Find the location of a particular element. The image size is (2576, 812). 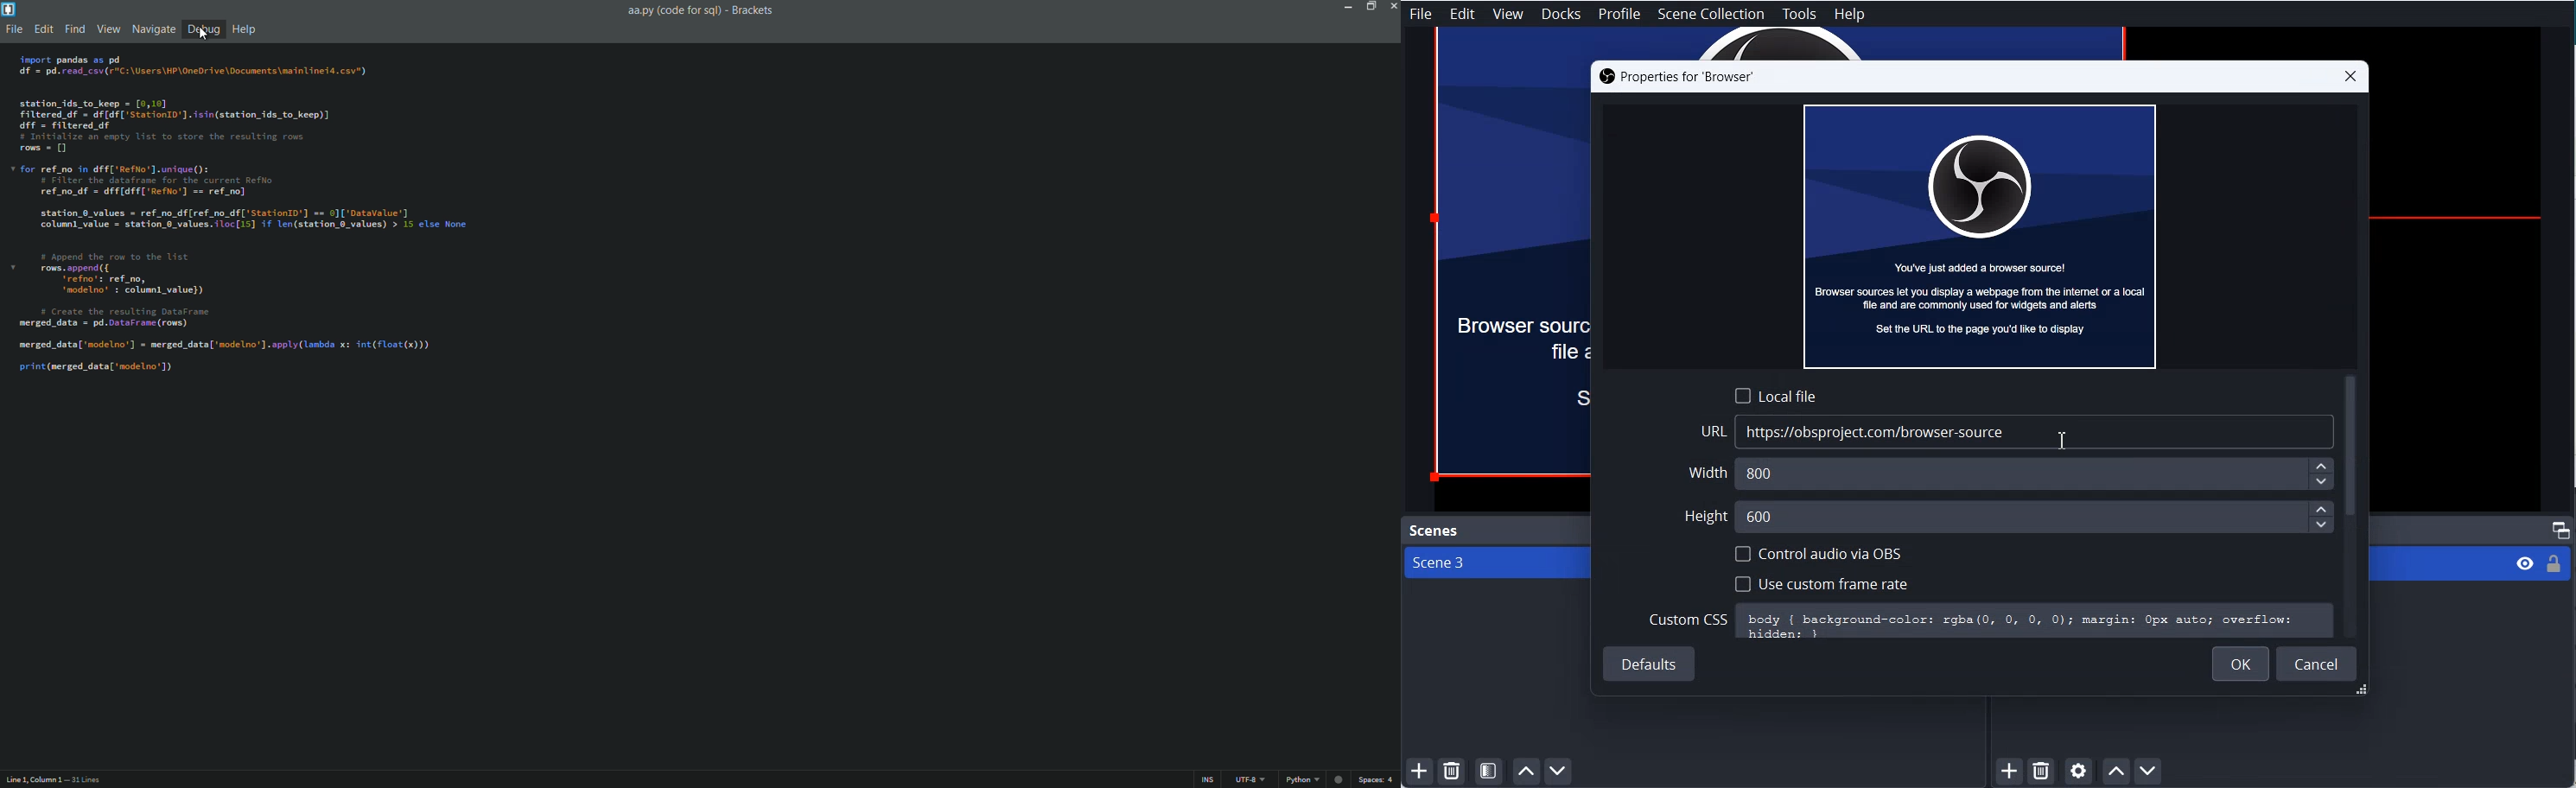

File Preview window is located at coordinates (1980, 235).